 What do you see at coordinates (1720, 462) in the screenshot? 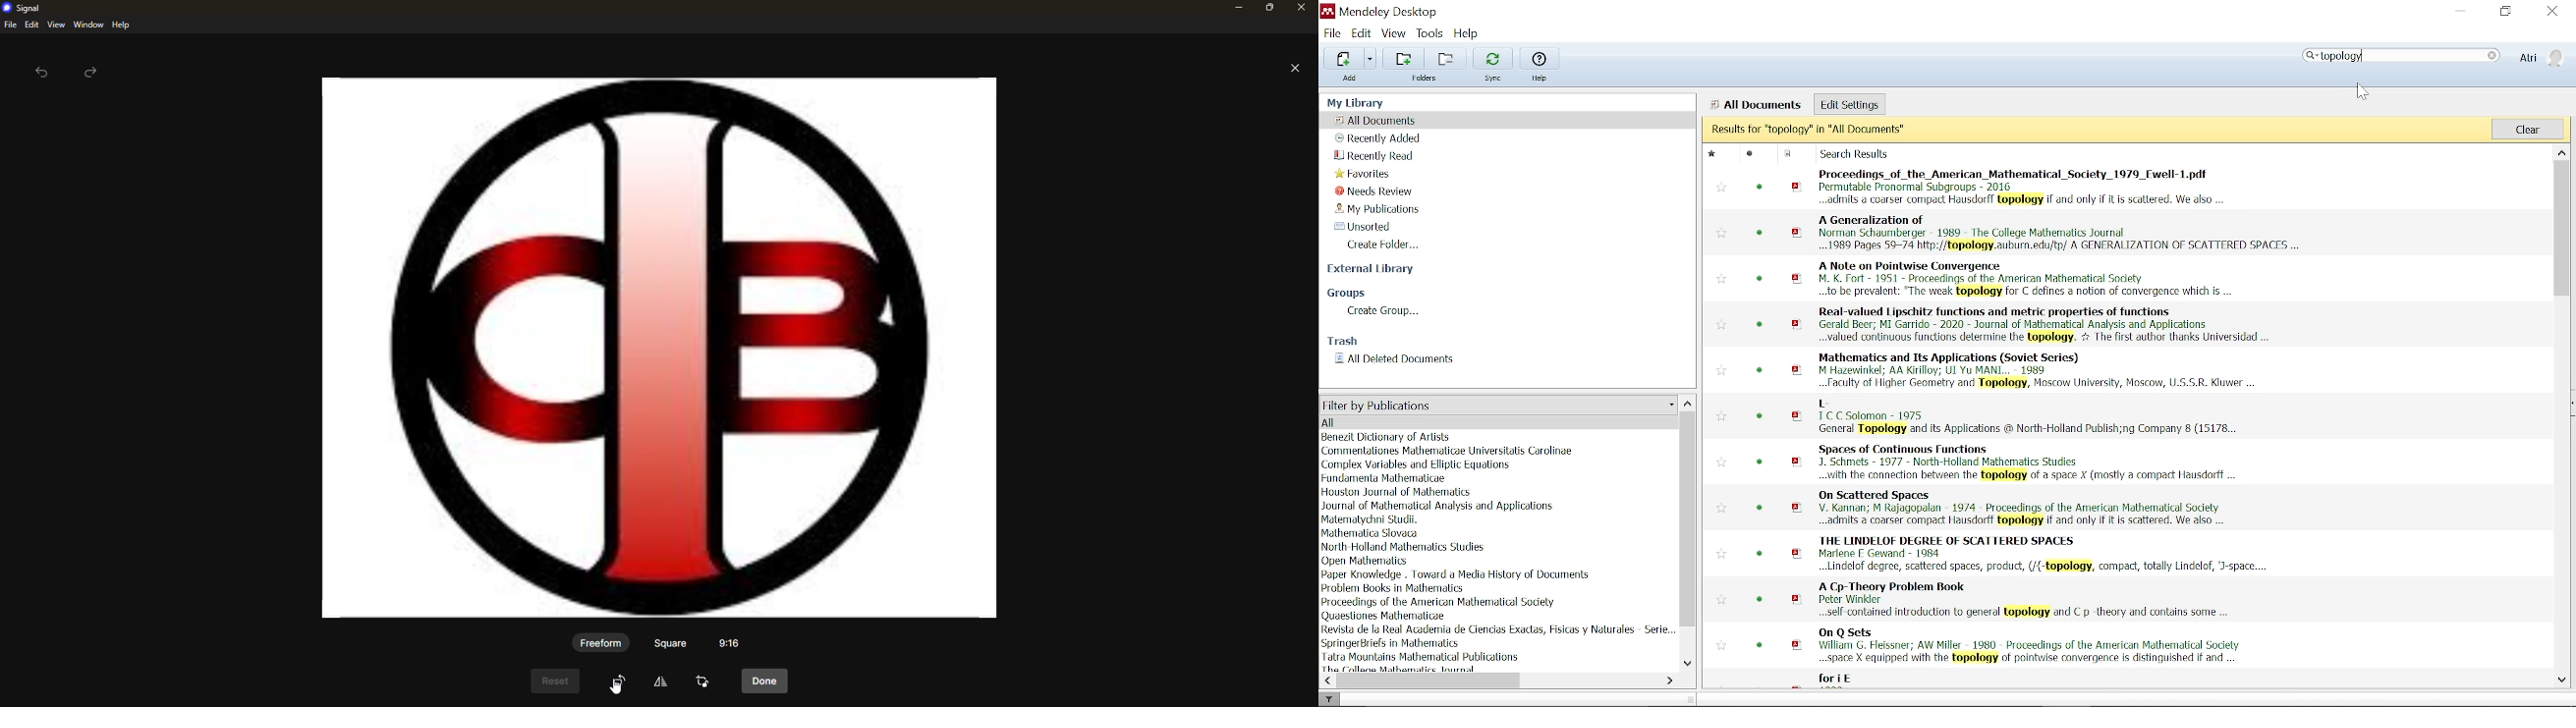
I see `favourite` at bounding box center [1720, 462].